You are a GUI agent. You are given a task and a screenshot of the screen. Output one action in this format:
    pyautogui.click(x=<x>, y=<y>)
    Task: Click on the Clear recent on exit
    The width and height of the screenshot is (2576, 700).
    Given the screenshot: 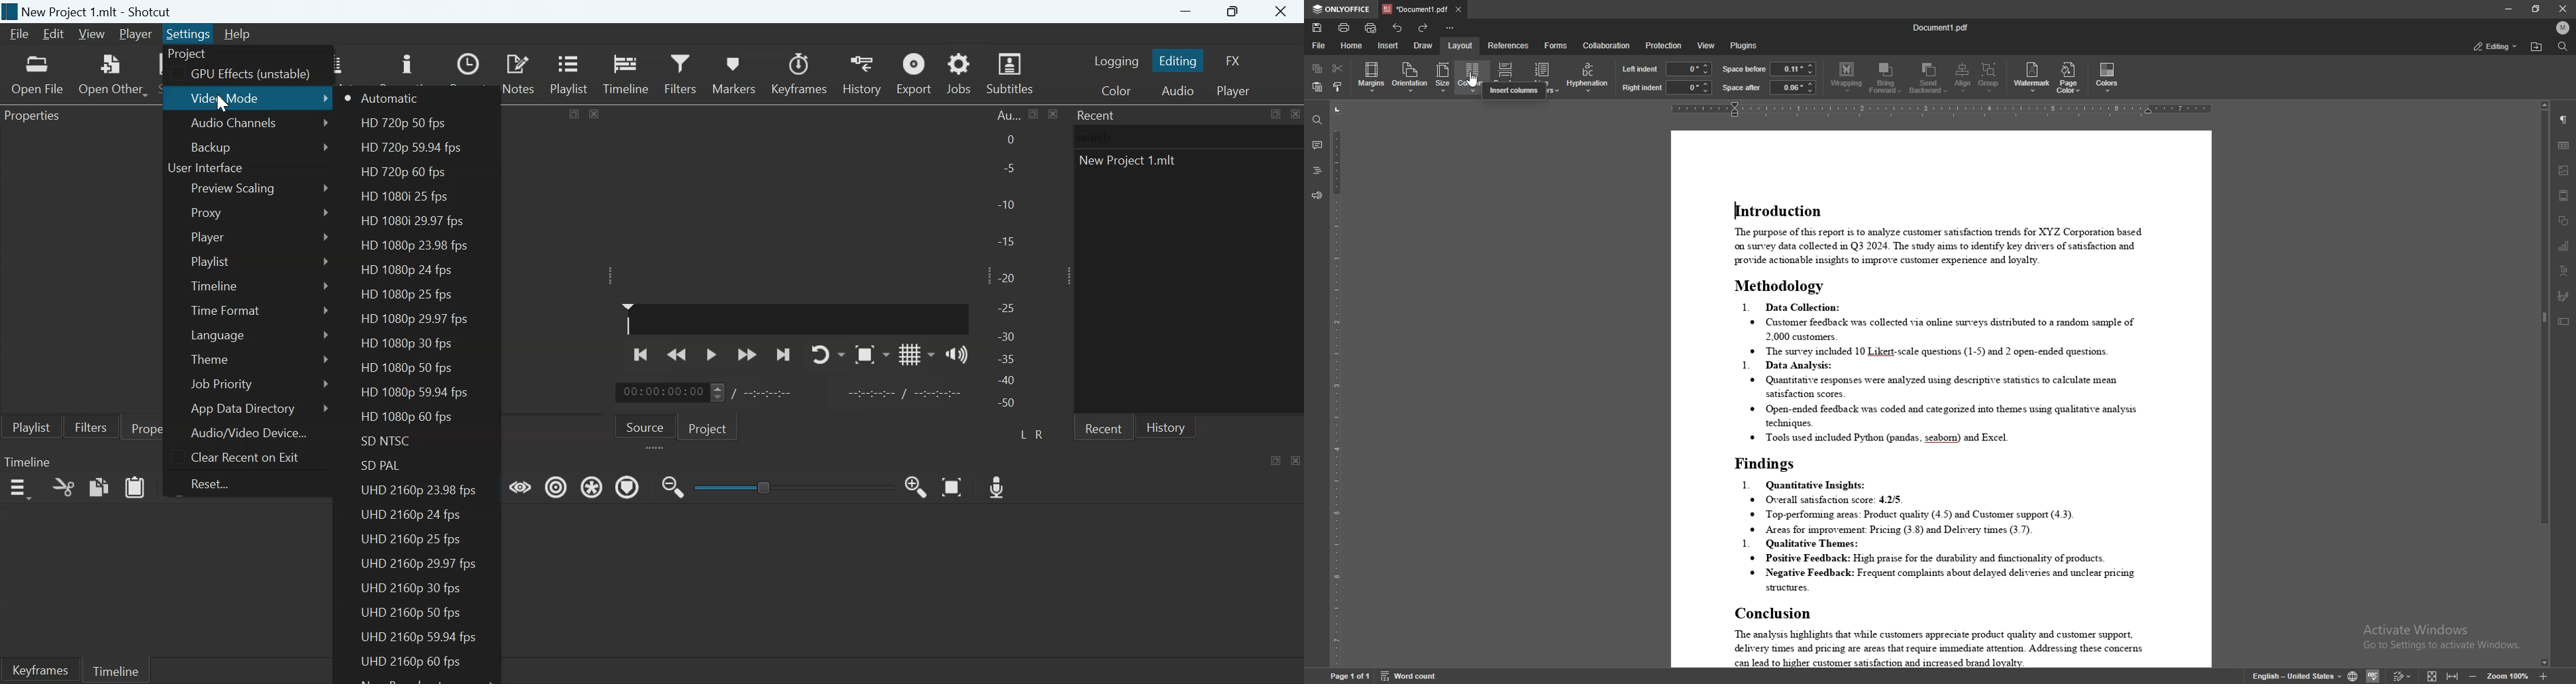 What is the action you would take?
    pyautogui.click(x=243, y=456)
    